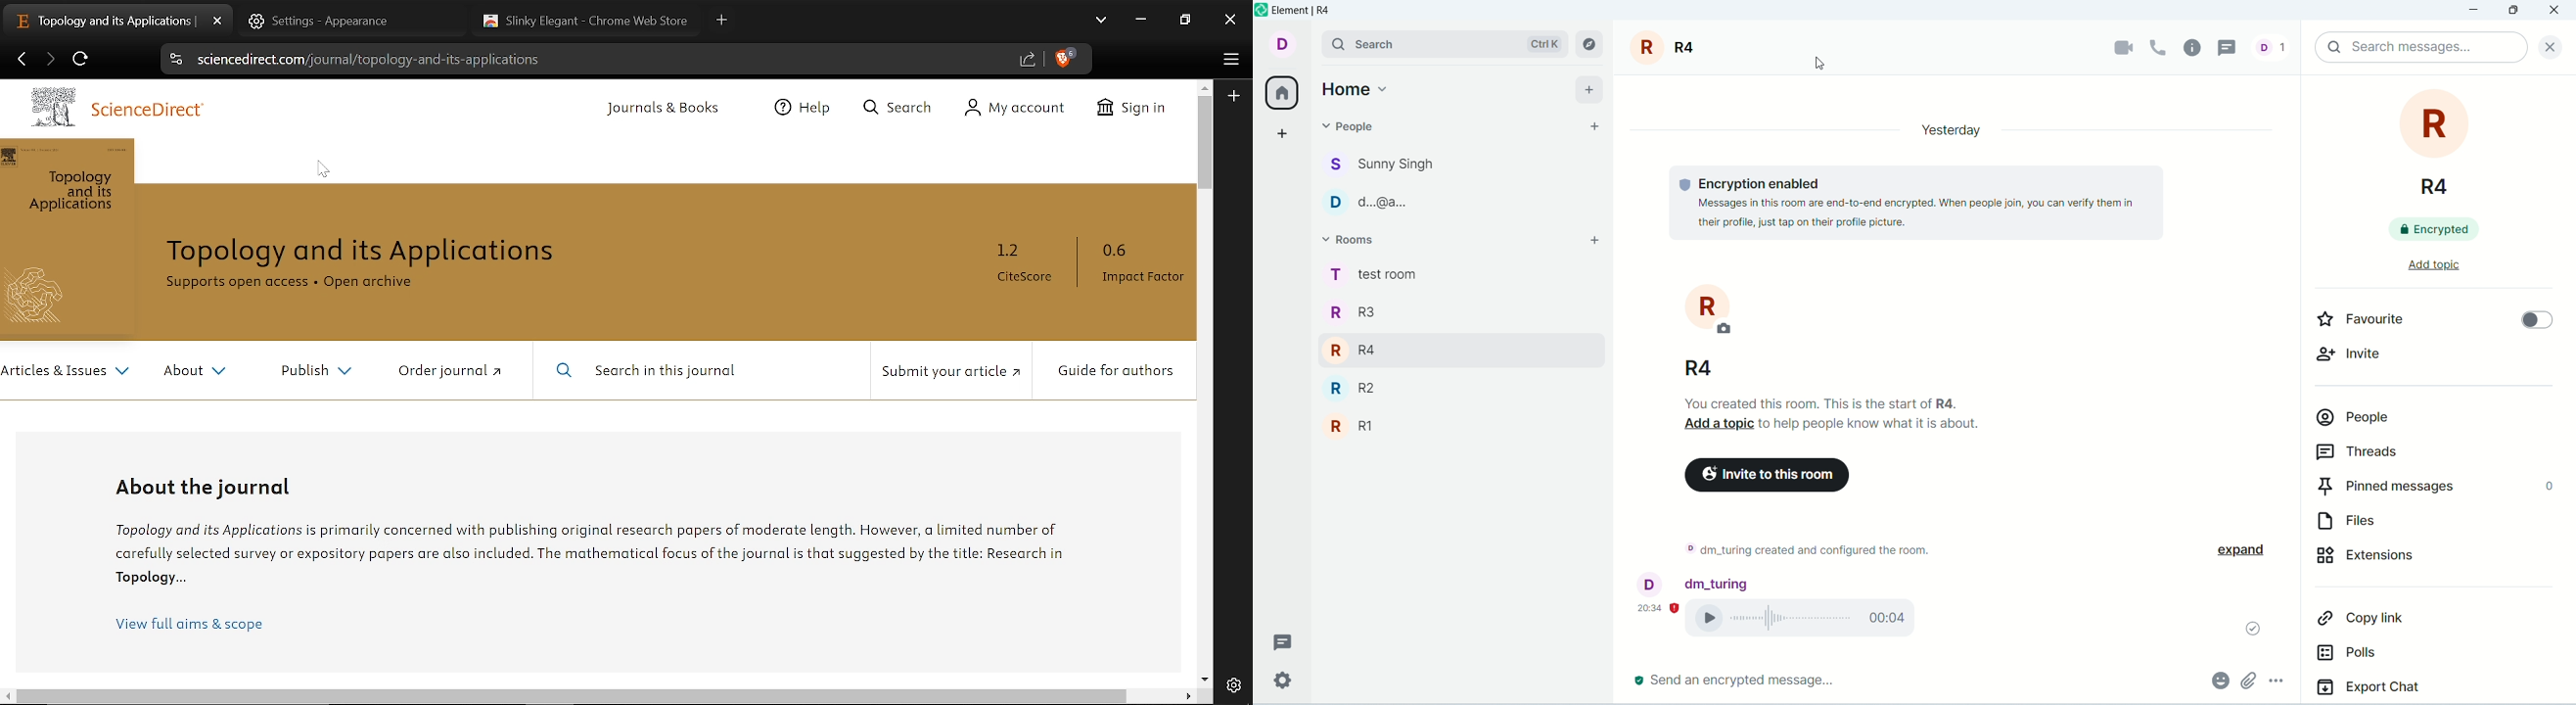 The image size is (2576, 728). What do you see at coordinates (2219, 679) in the screenshot?
I see `emoji` at bounding box center [2219, 679].